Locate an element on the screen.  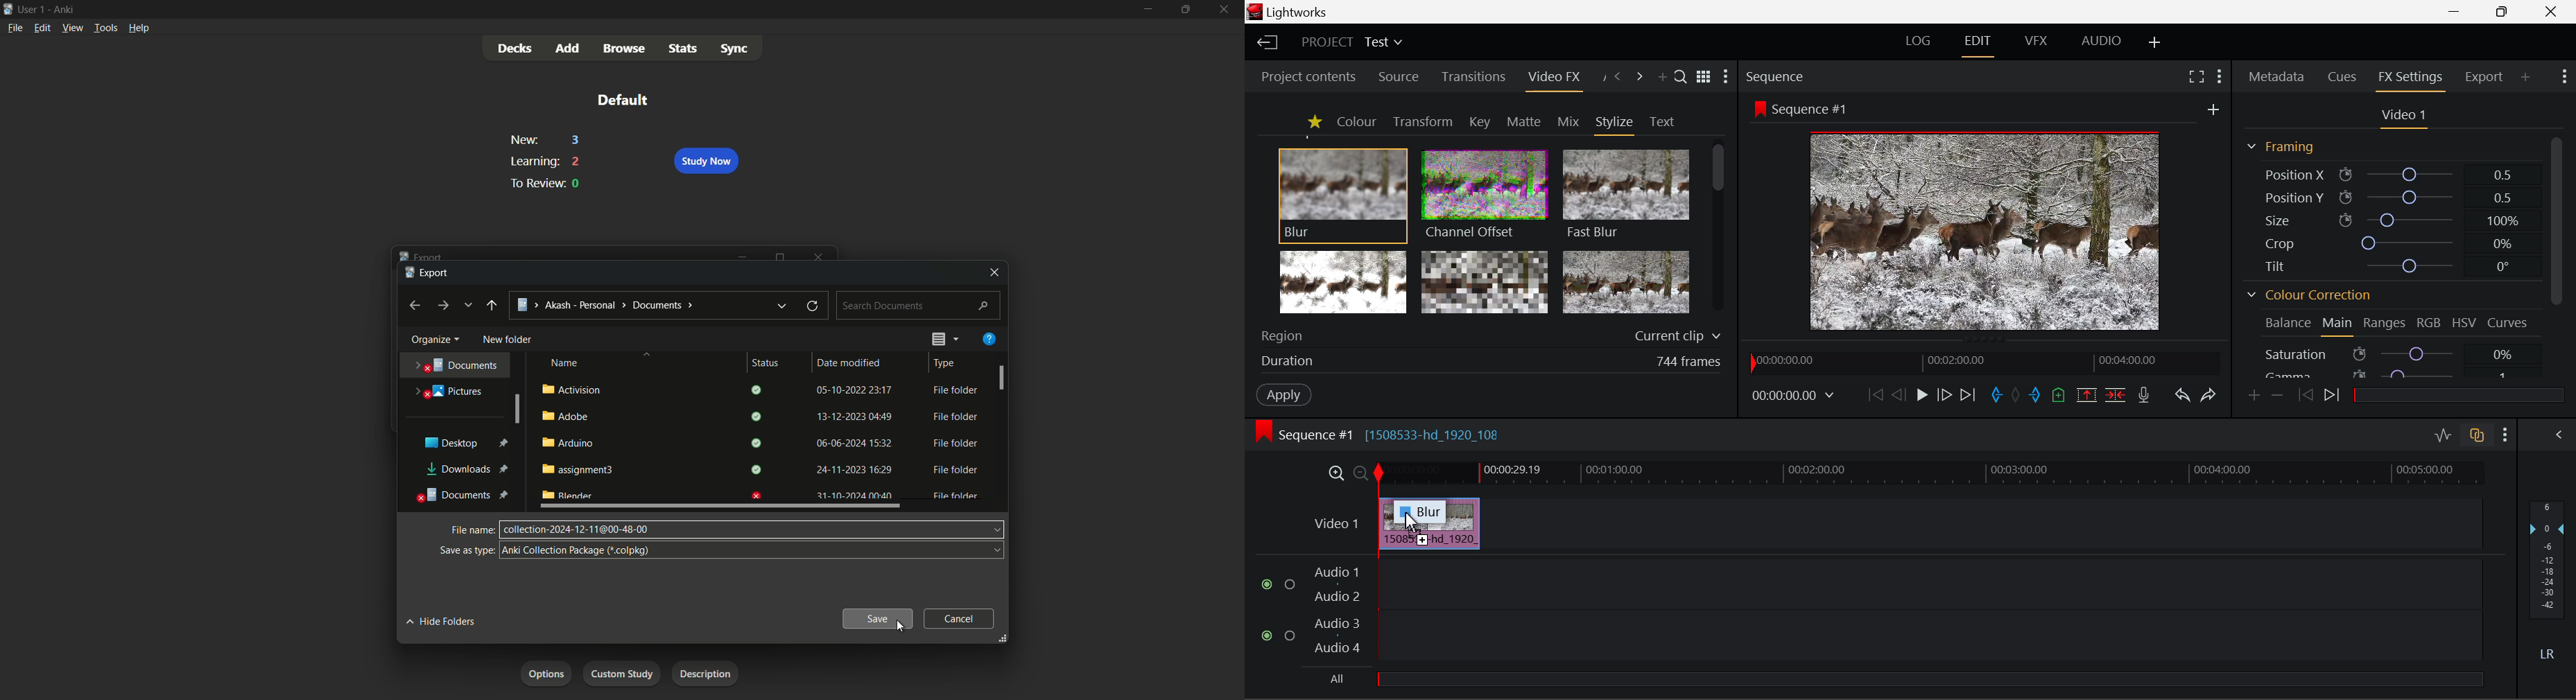
Posterize is located at coordinates (1627, 283).